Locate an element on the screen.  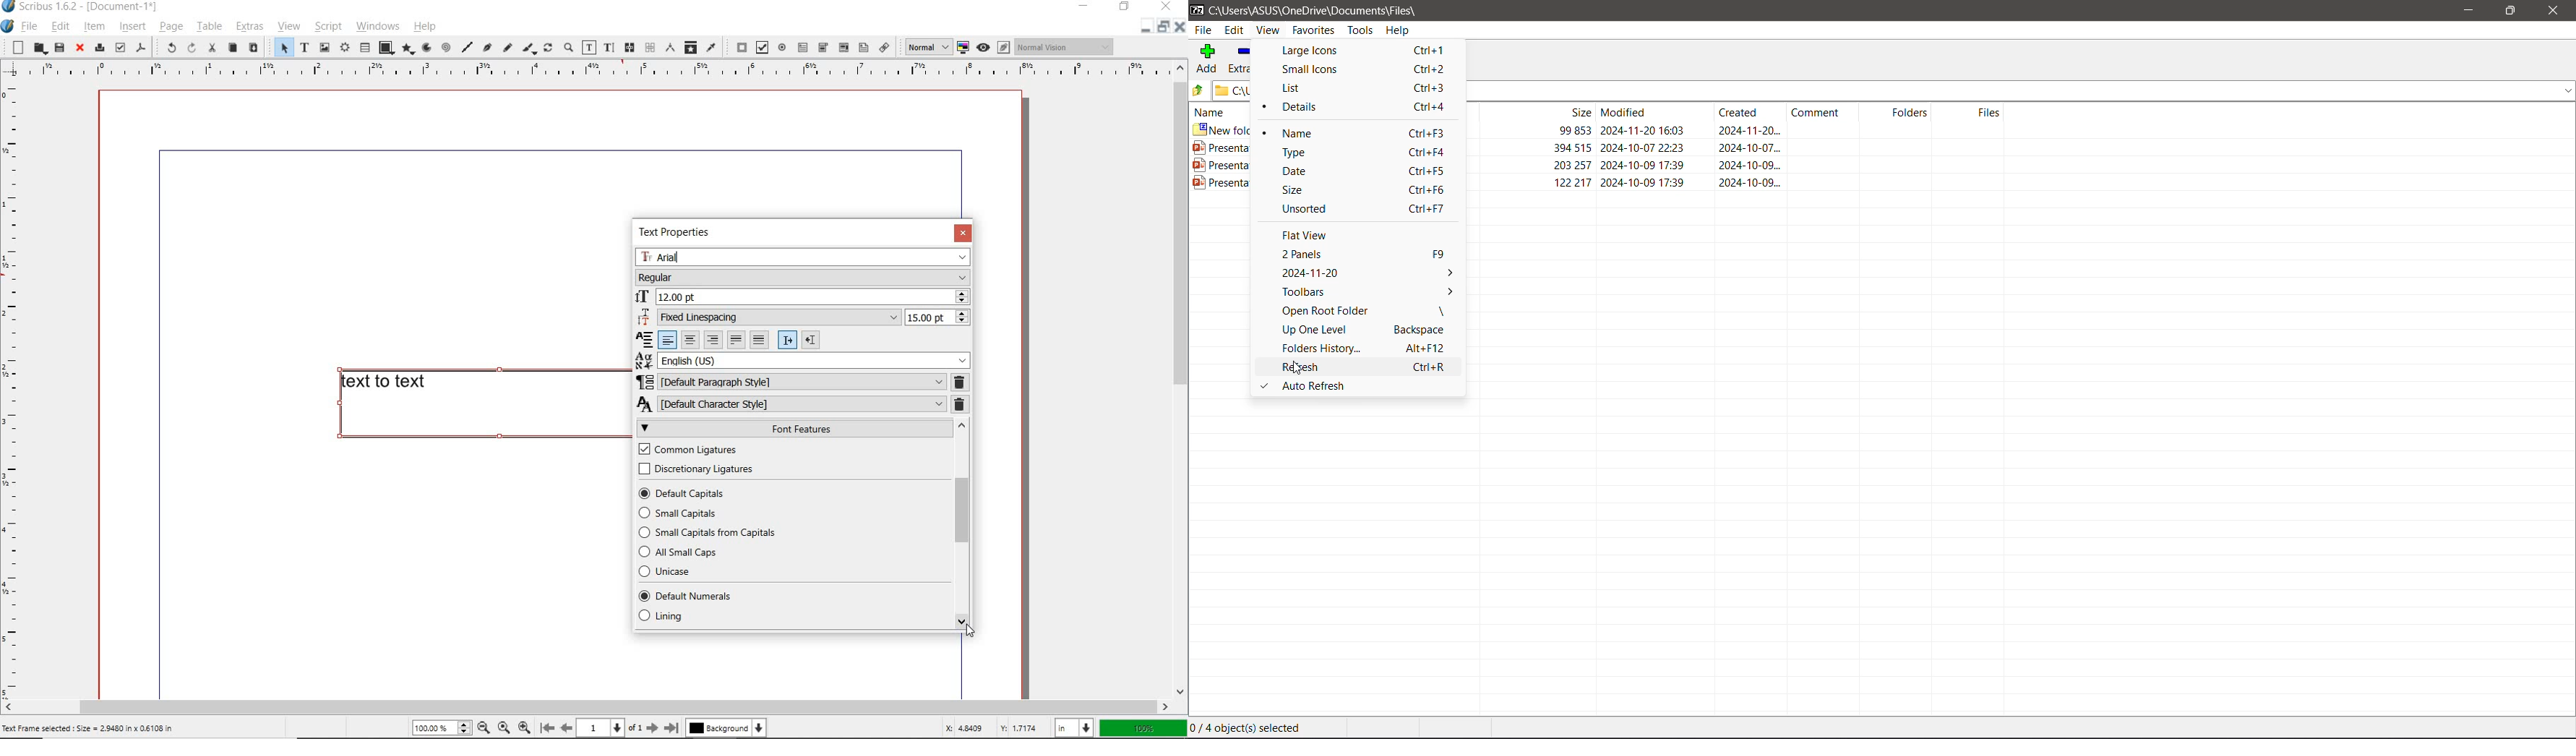
Restore down is located at coordinates (1144, 28).